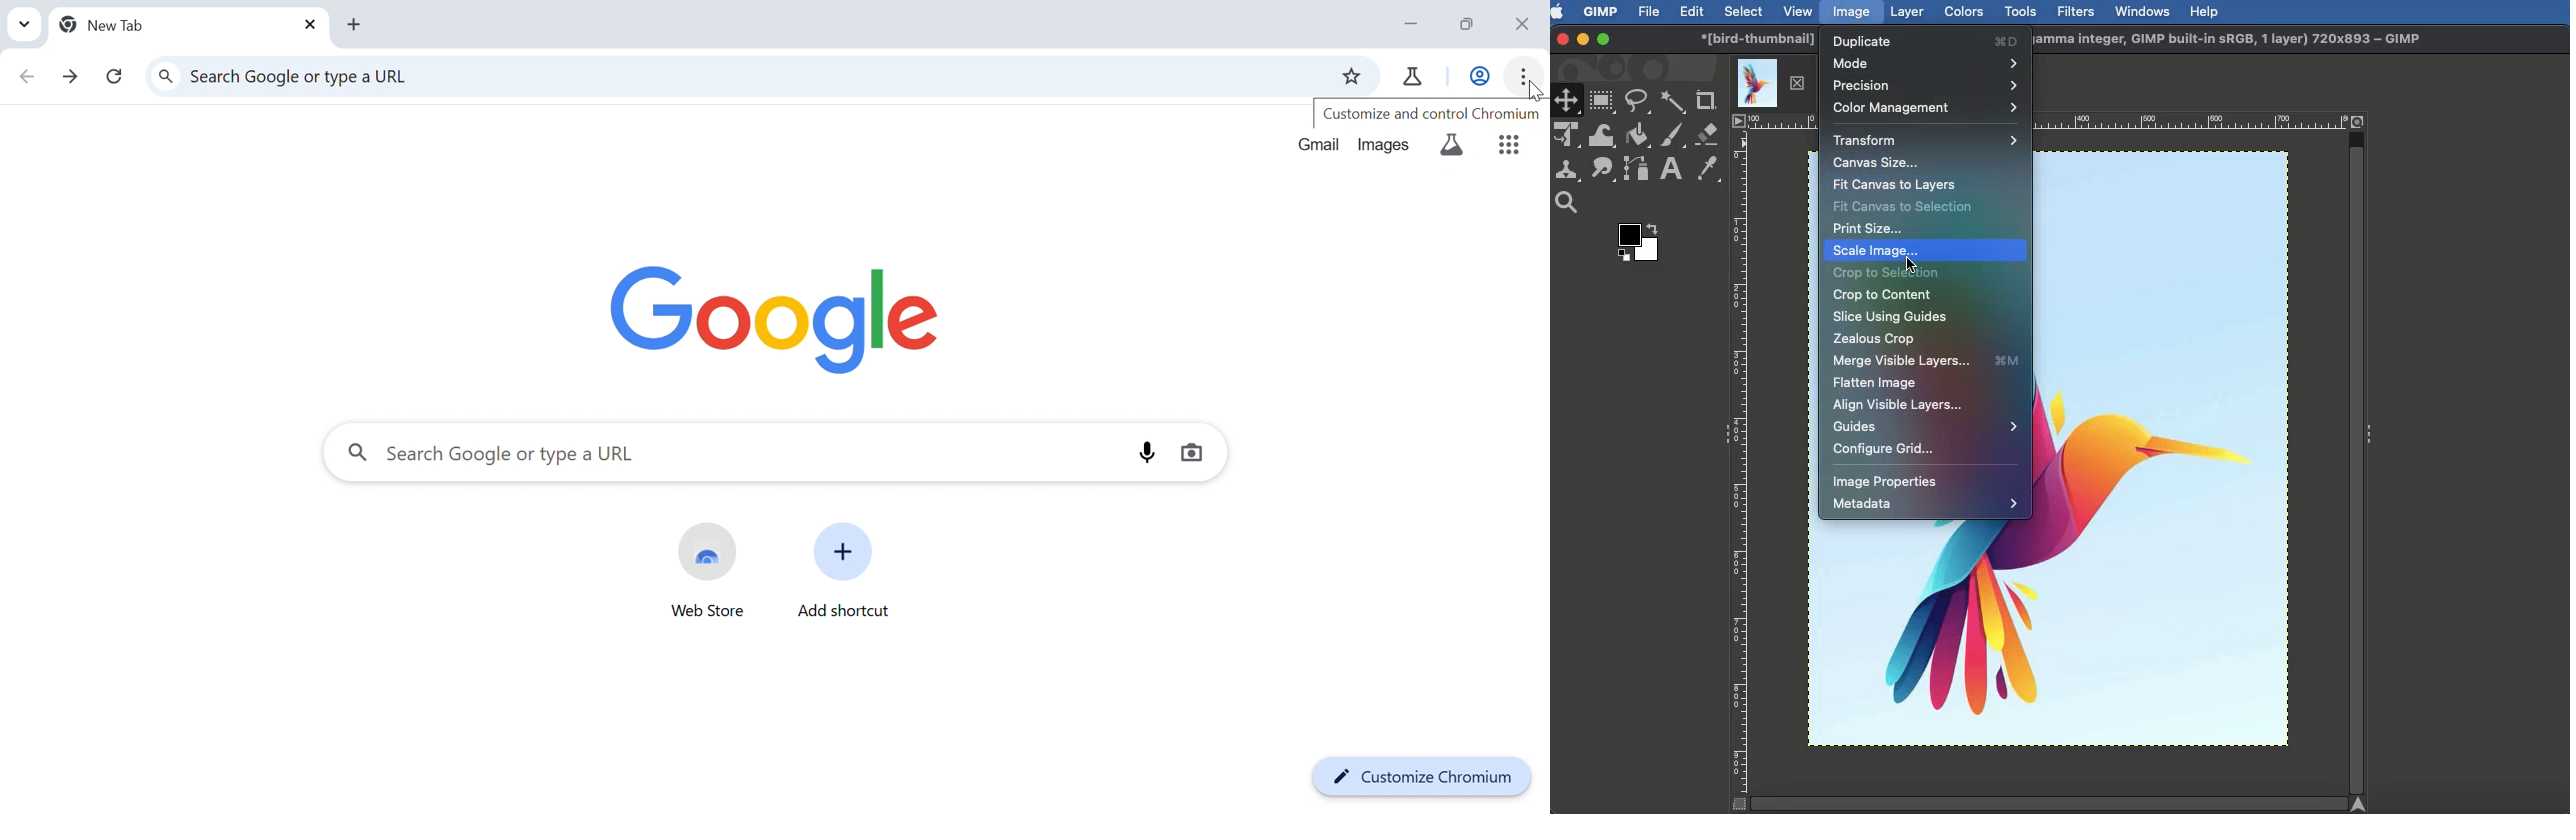 This screenshot has width=2576, height=840. Describe the element at coordinates (1602, 101) in the screenshot. I see `Rectangular selector` at that location.